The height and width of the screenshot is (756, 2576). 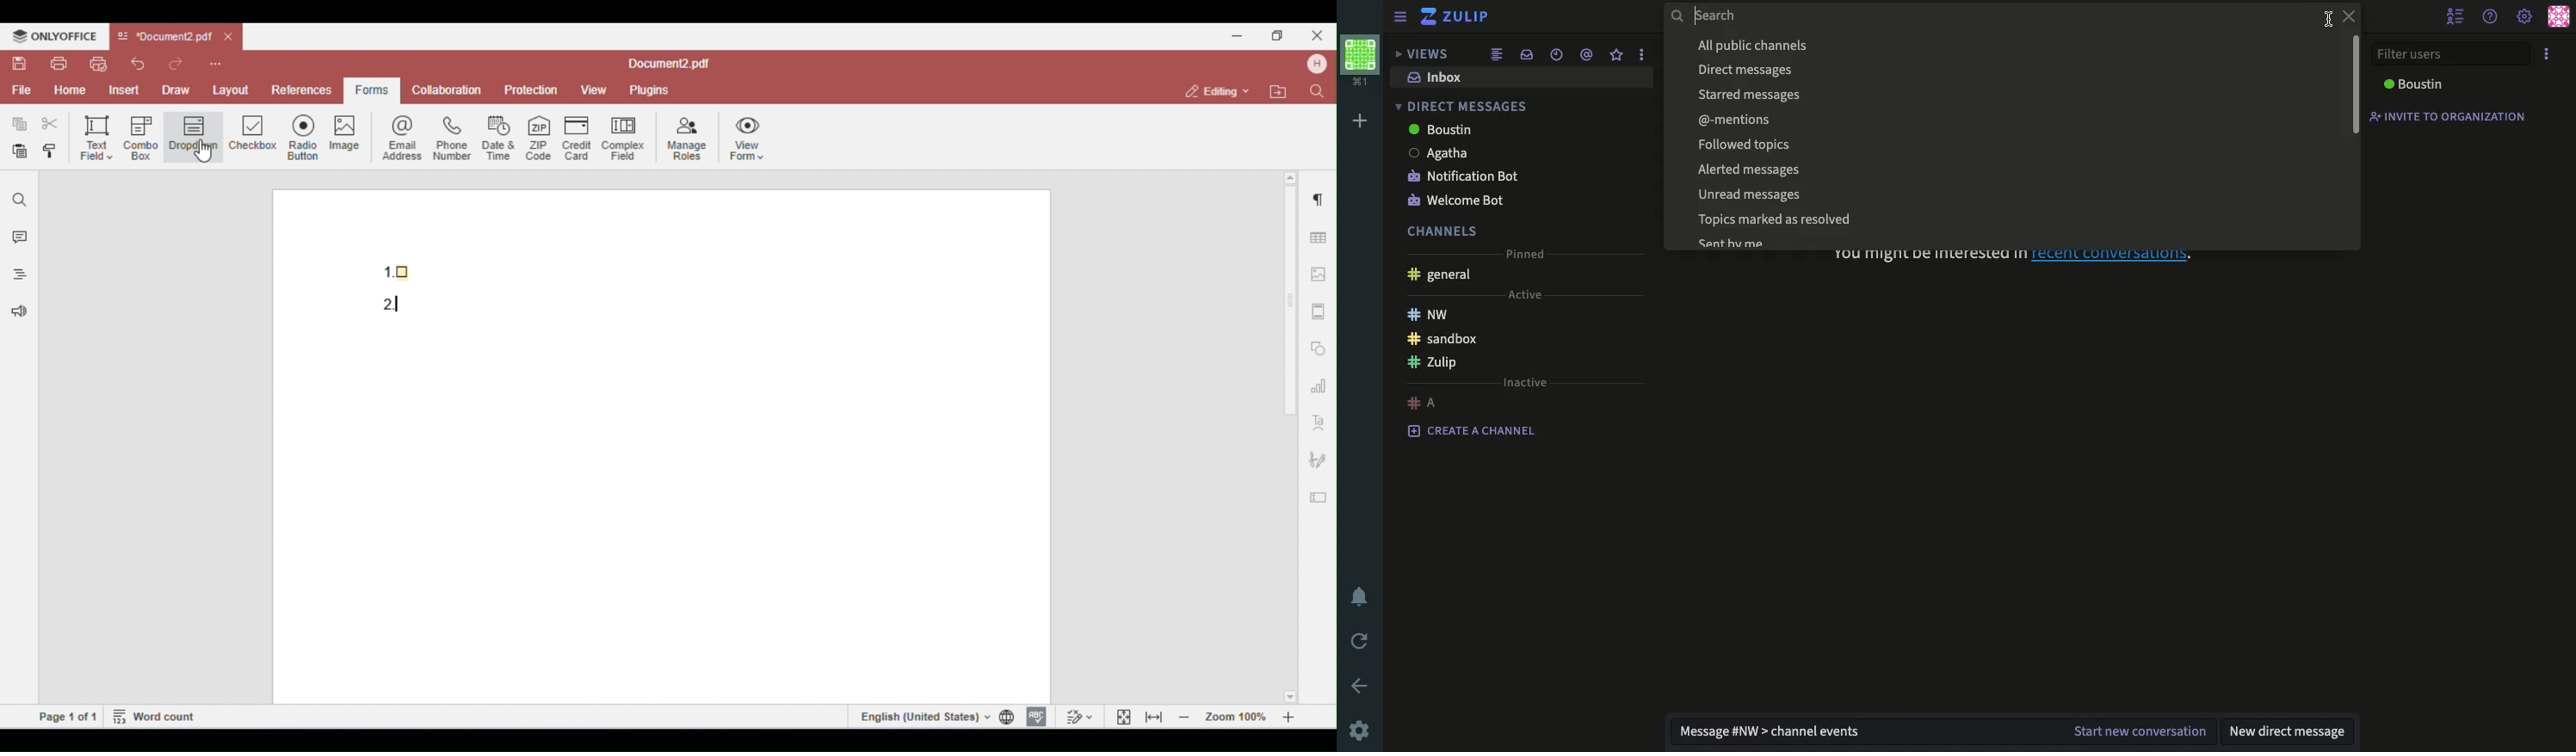 I want to click on add workspace, so click(x=1362, y=118).